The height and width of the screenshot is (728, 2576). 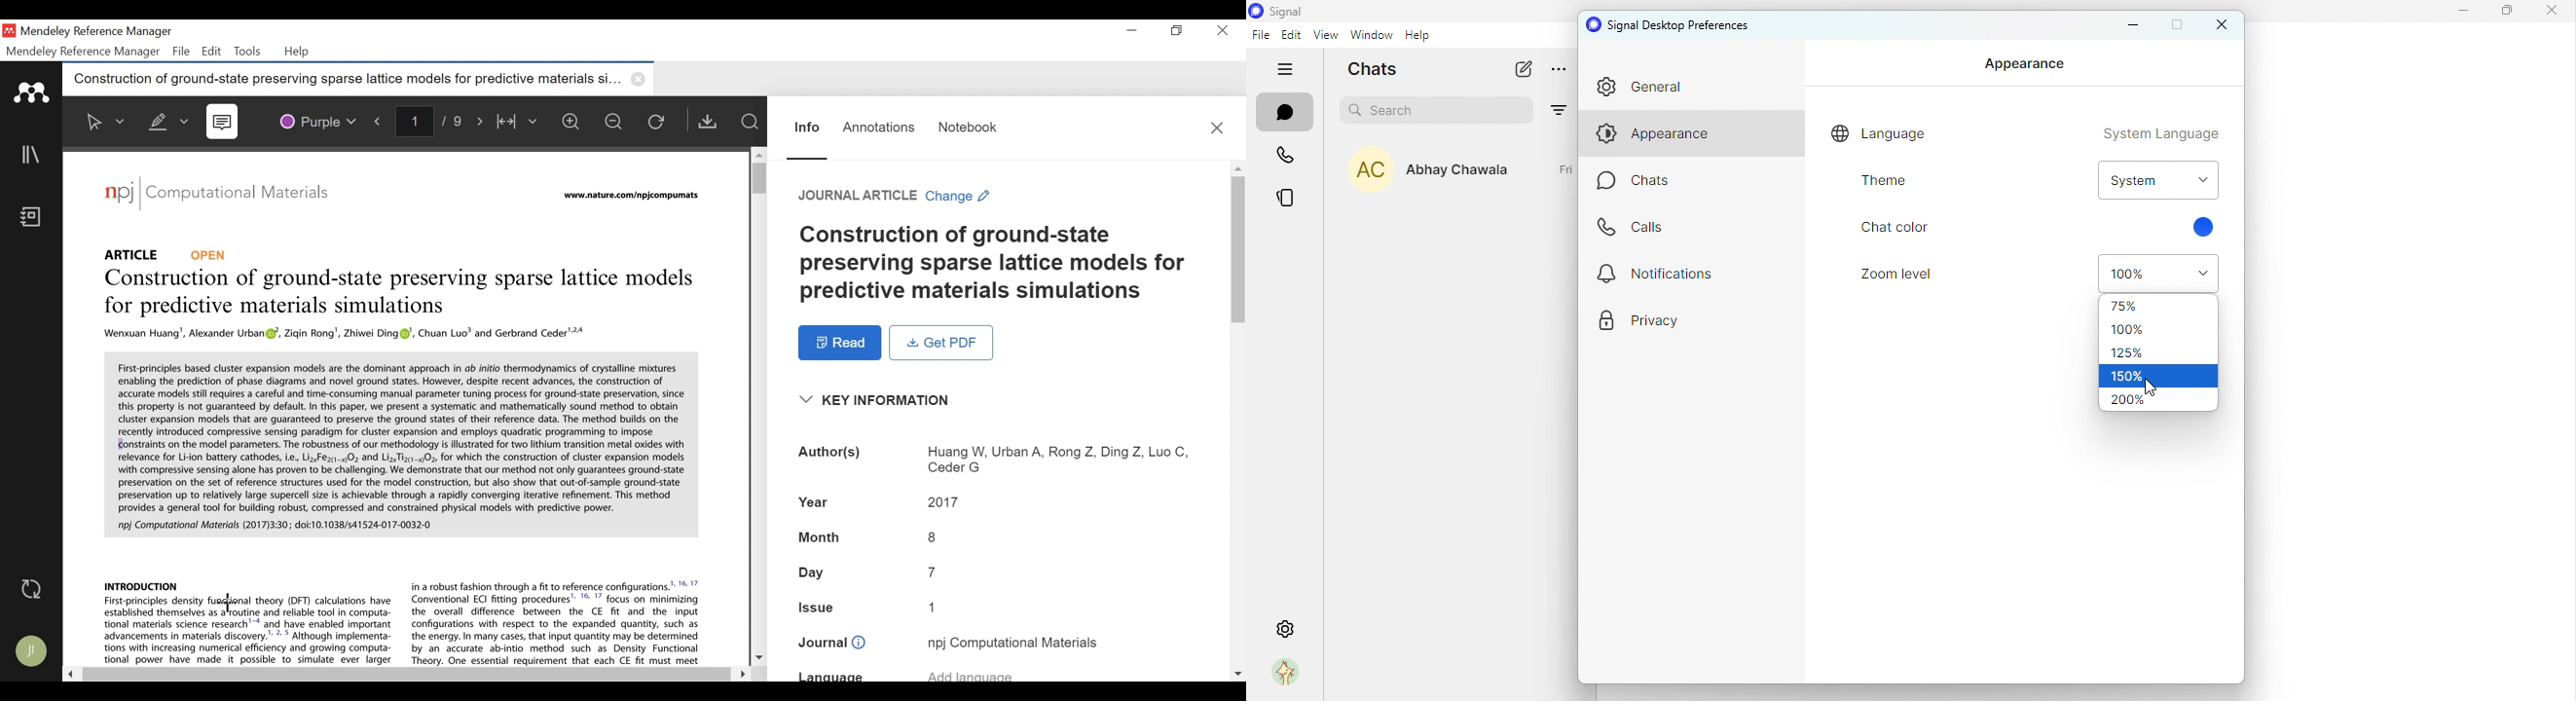 I want to click on Zoom out, so click(x=619, y=123).